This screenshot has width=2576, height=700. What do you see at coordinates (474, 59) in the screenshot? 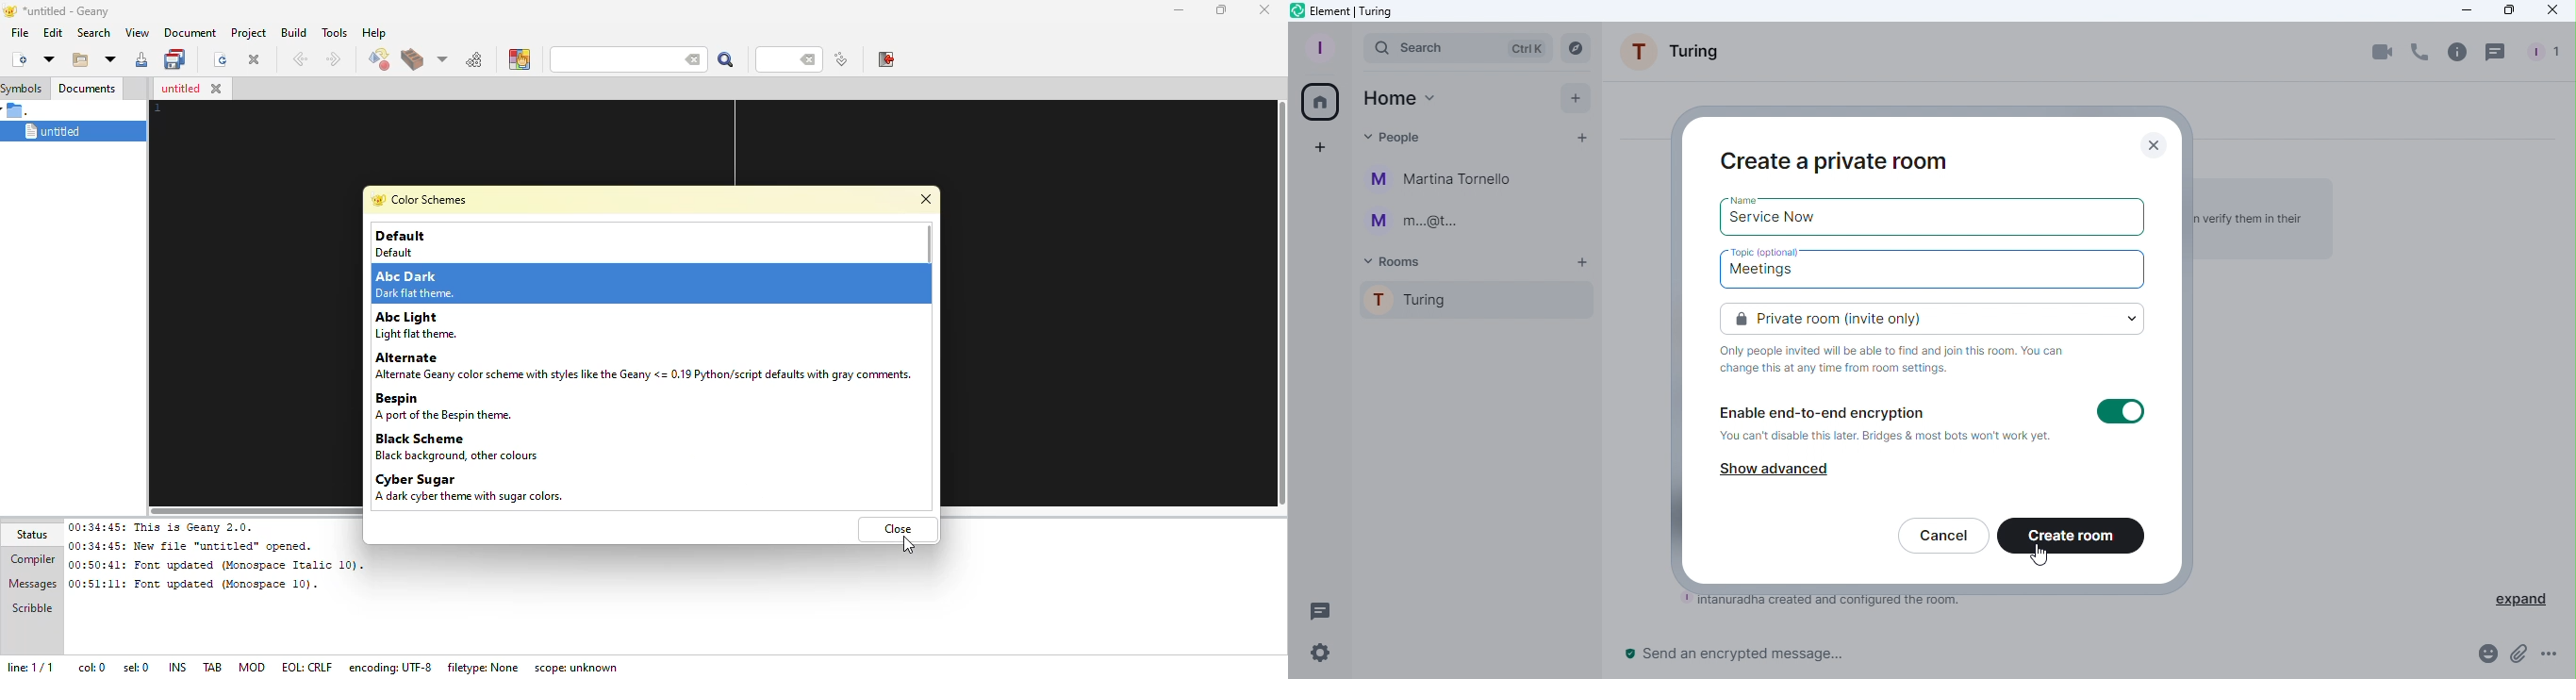
I see `run` at bounding box center [474, 59].